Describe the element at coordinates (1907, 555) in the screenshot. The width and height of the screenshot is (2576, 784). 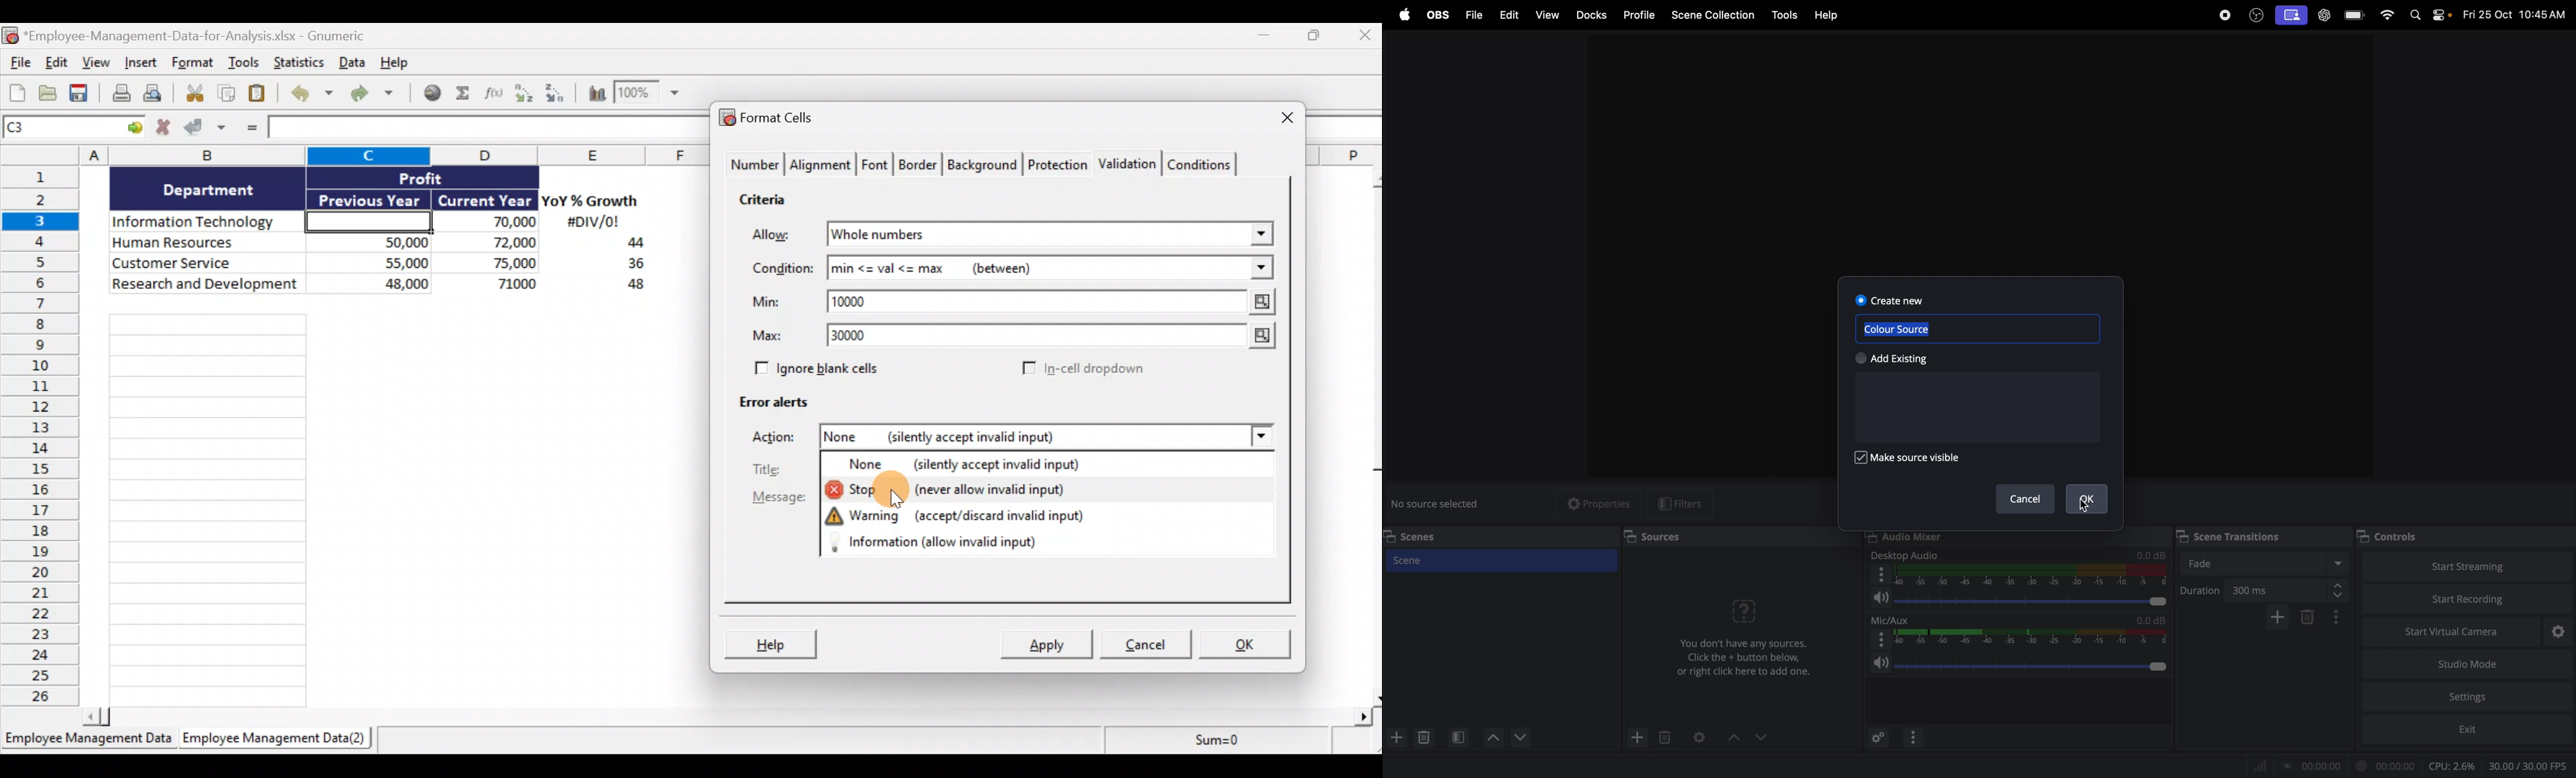
I see `desktop audio` at that location.